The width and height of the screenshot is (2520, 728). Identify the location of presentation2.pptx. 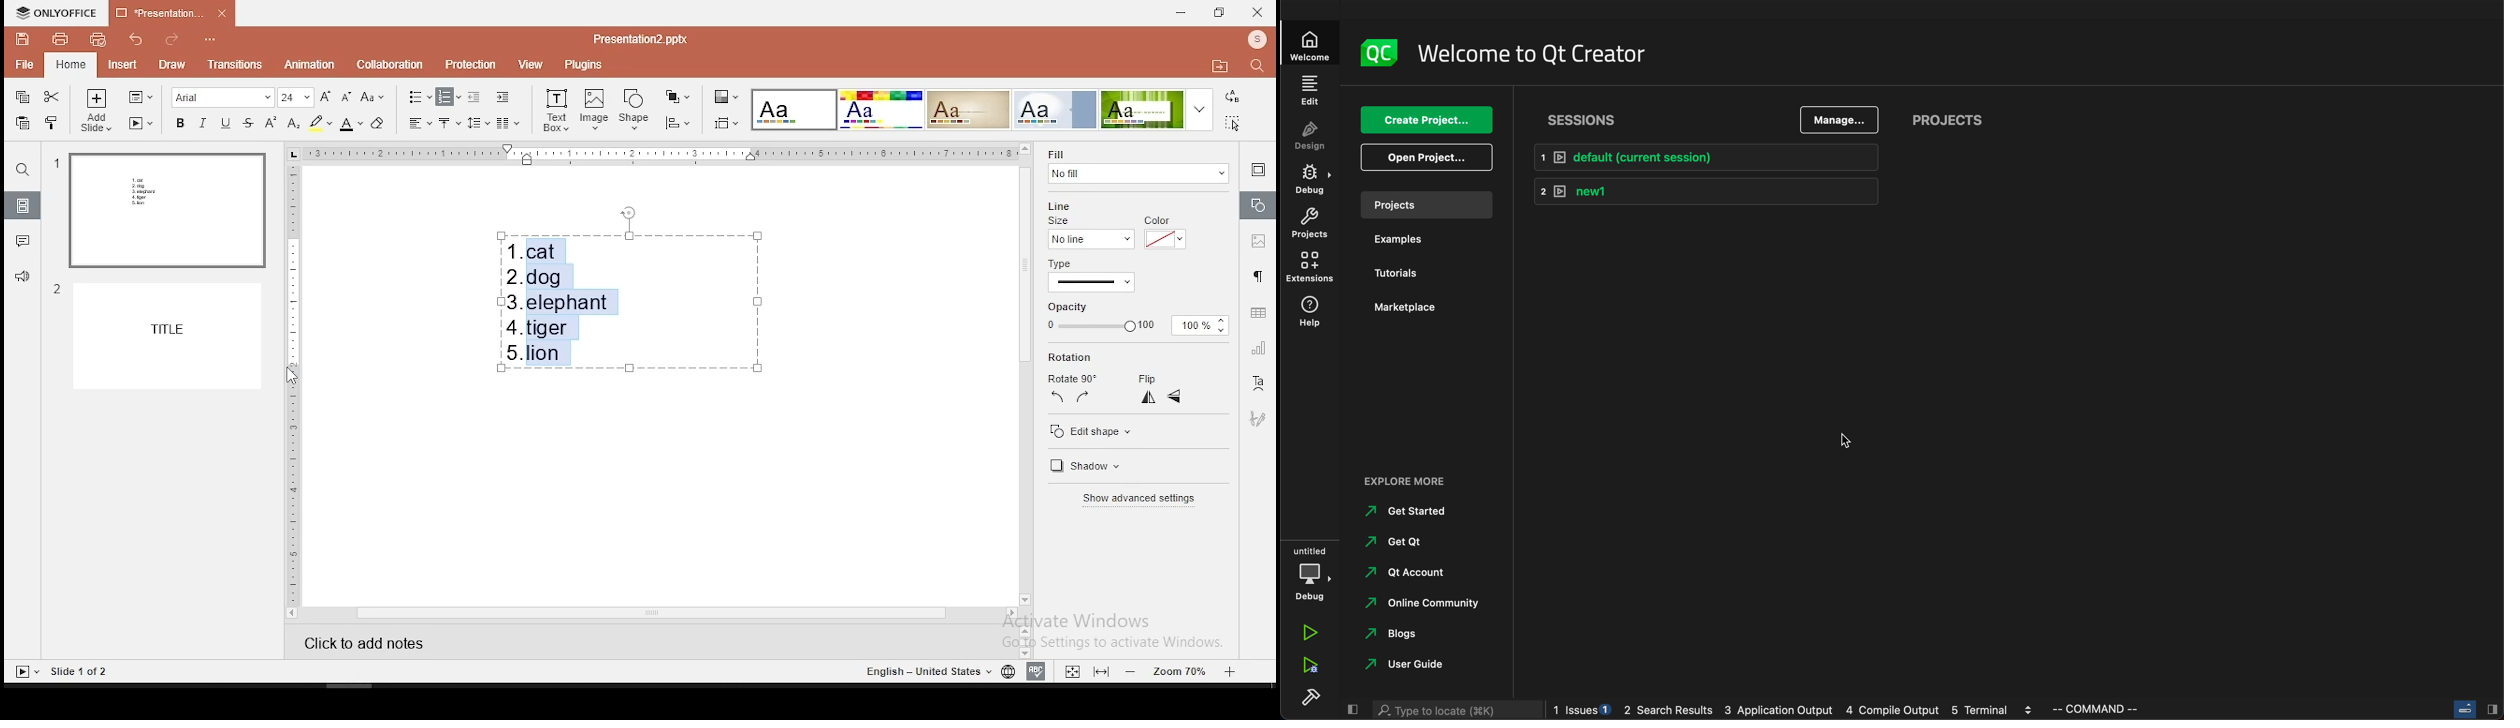
(641, 38).